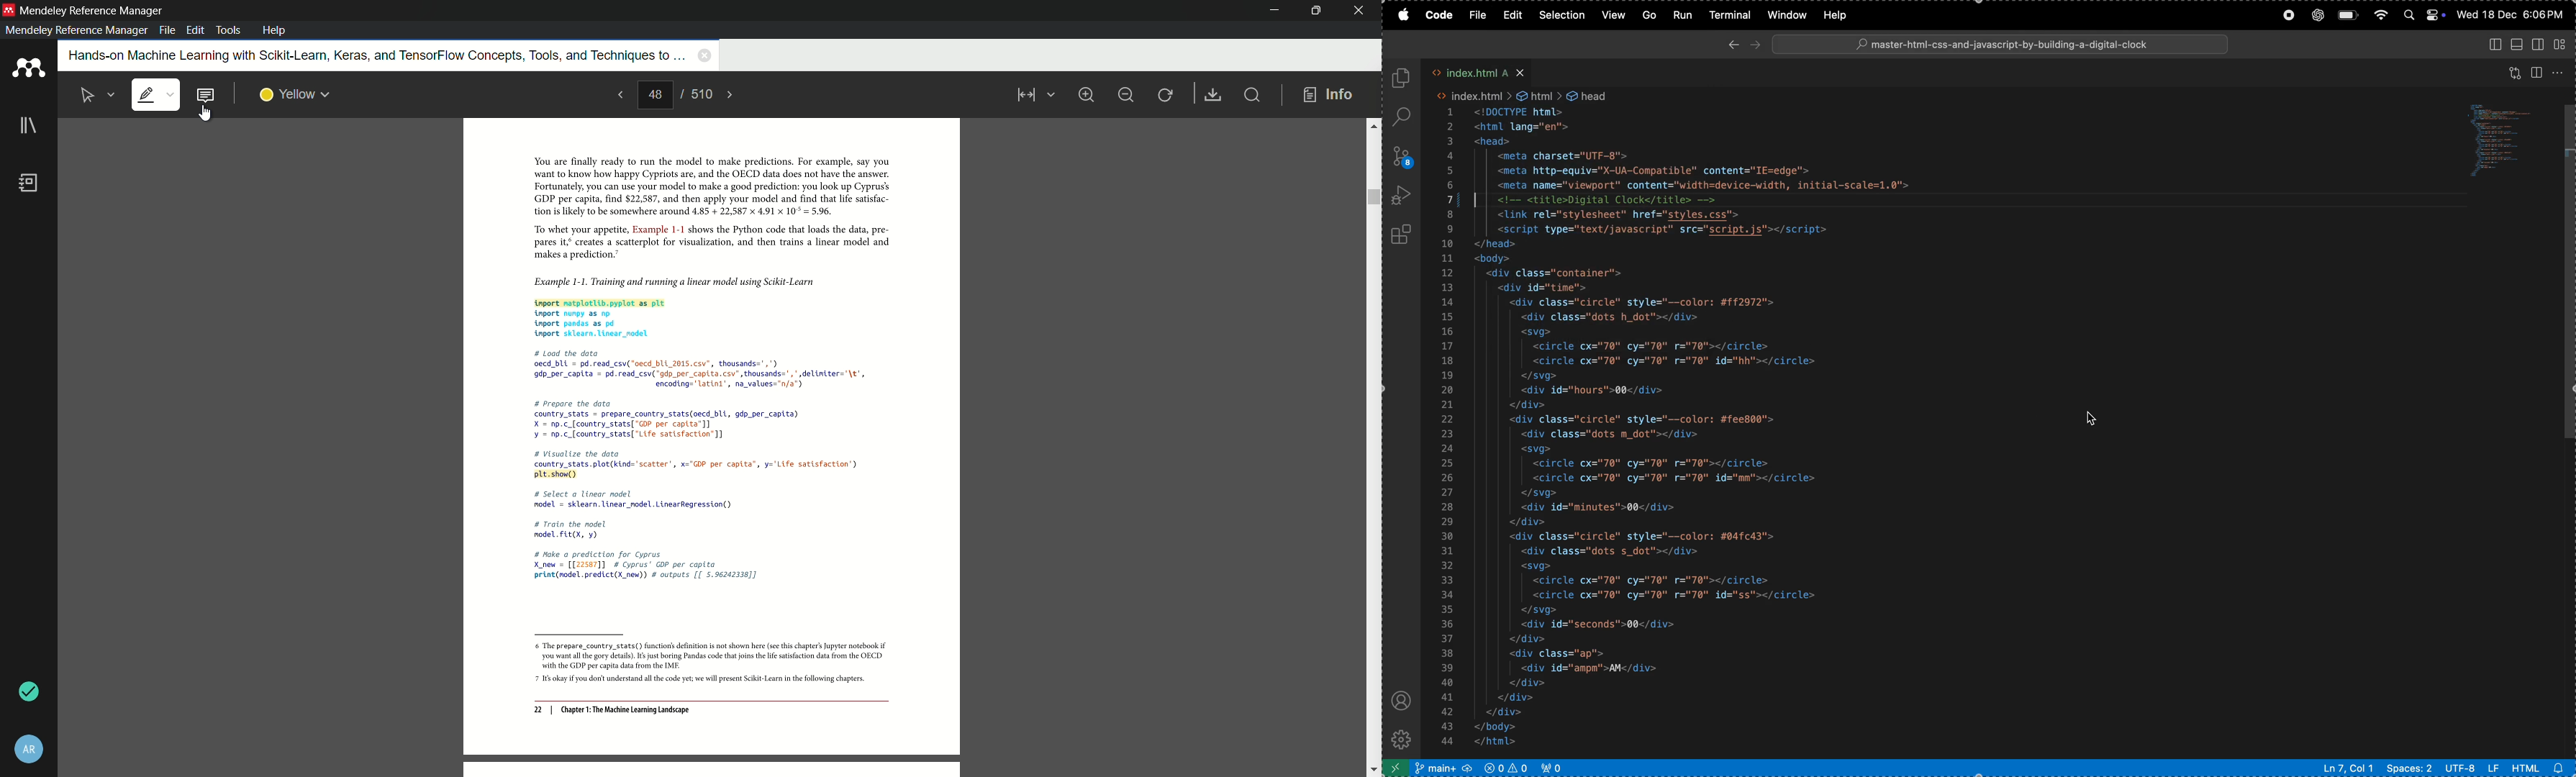  I want to click on edit menu, so click(197, 30).